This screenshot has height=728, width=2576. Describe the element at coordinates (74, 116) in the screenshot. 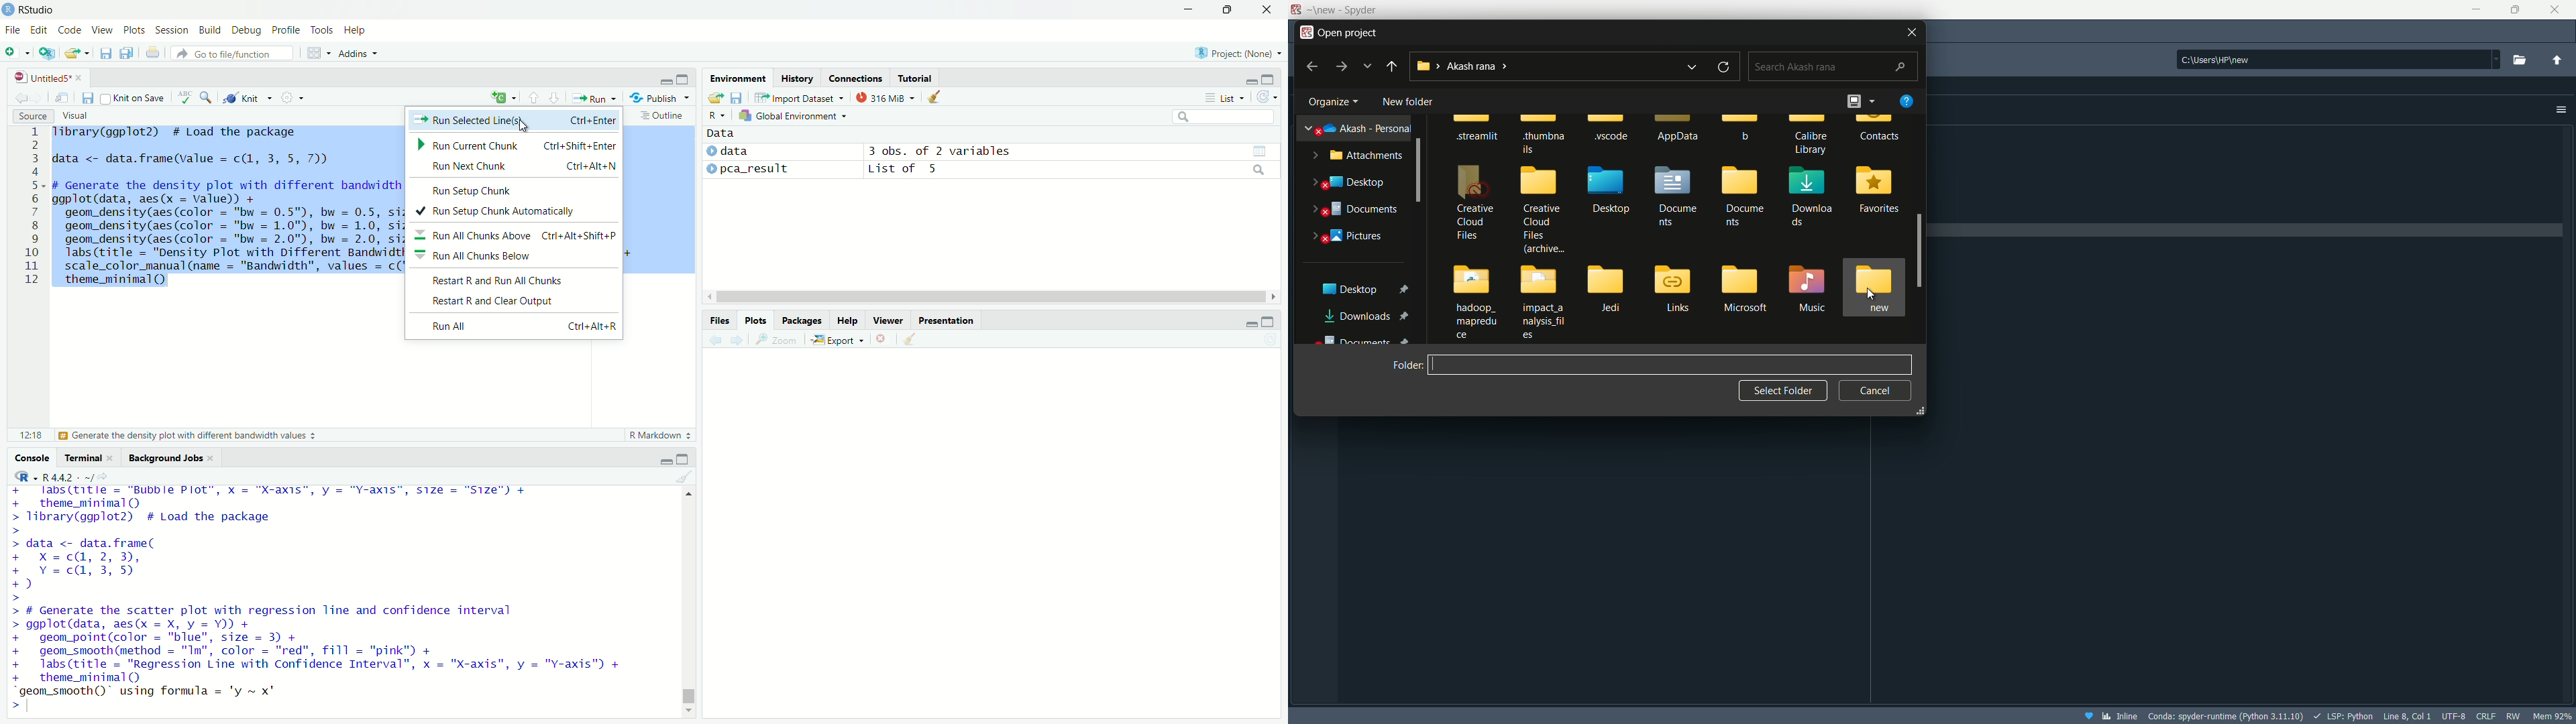

I see `Visual` at that location.